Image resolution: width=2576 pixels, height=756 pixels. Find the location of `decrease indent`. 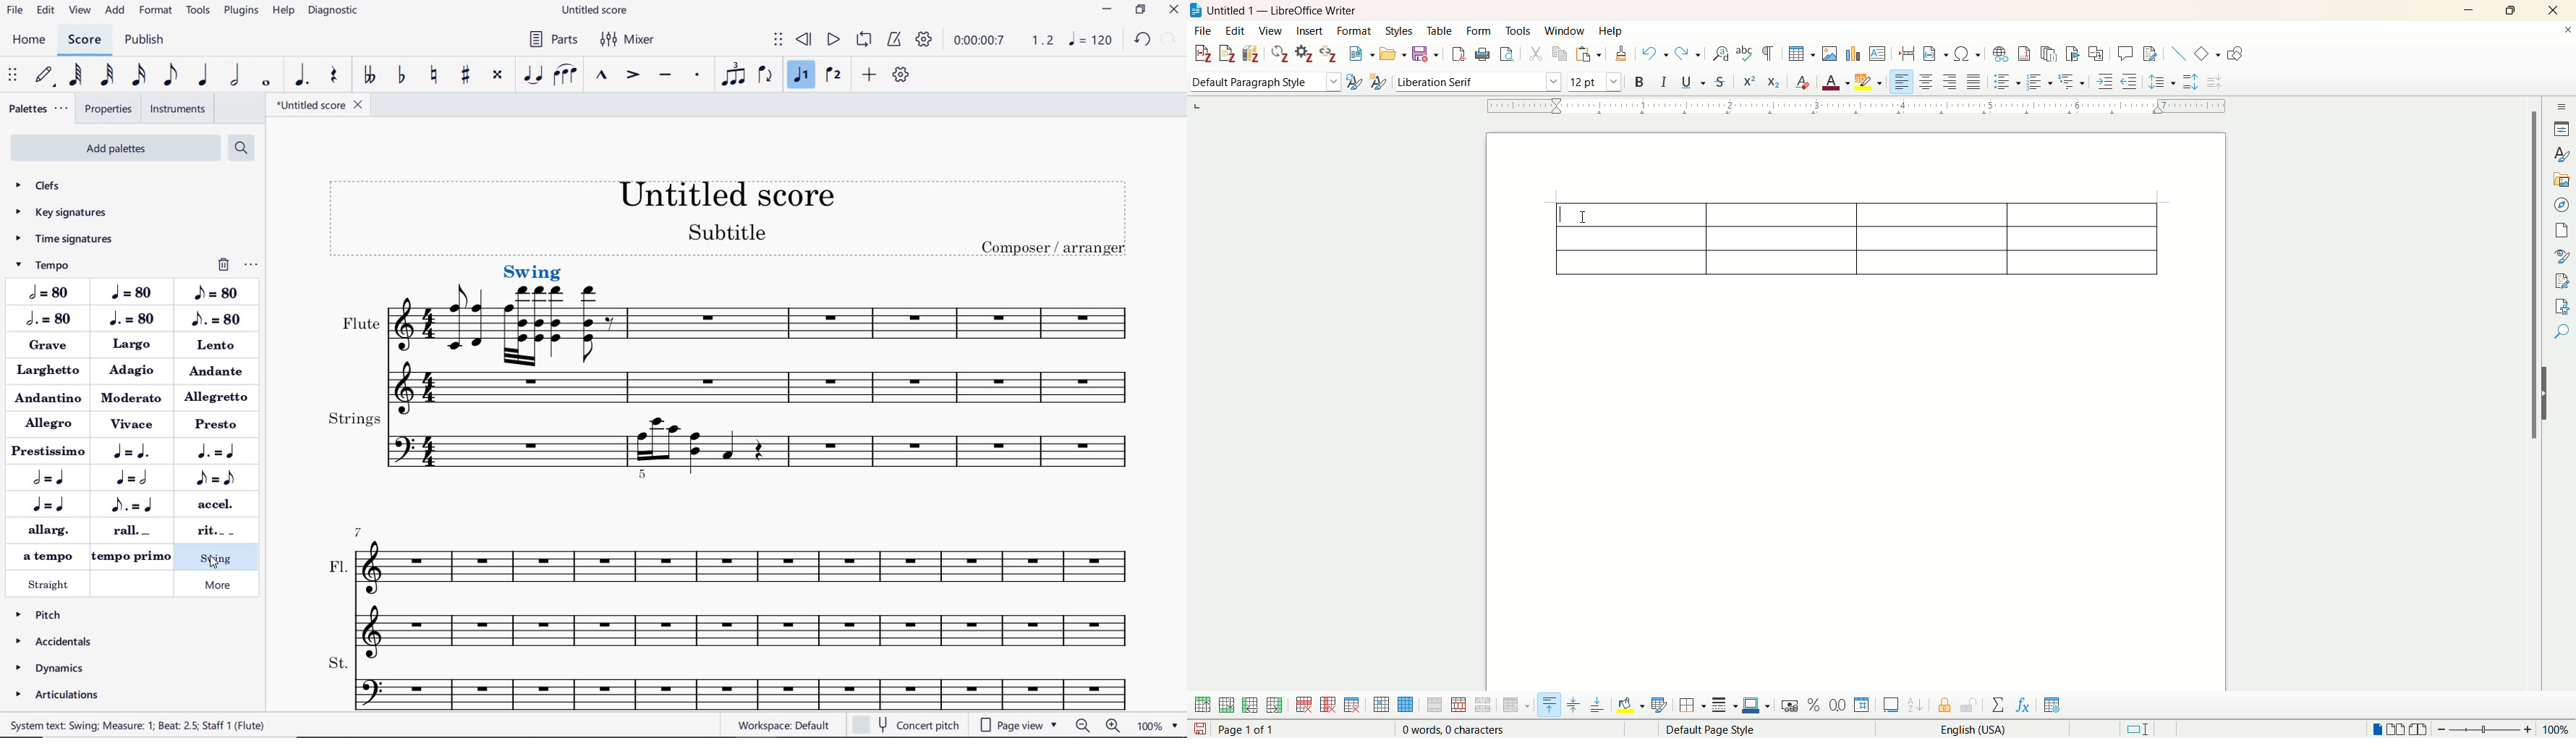

decrease indent is located at coordinates (2130, 83).